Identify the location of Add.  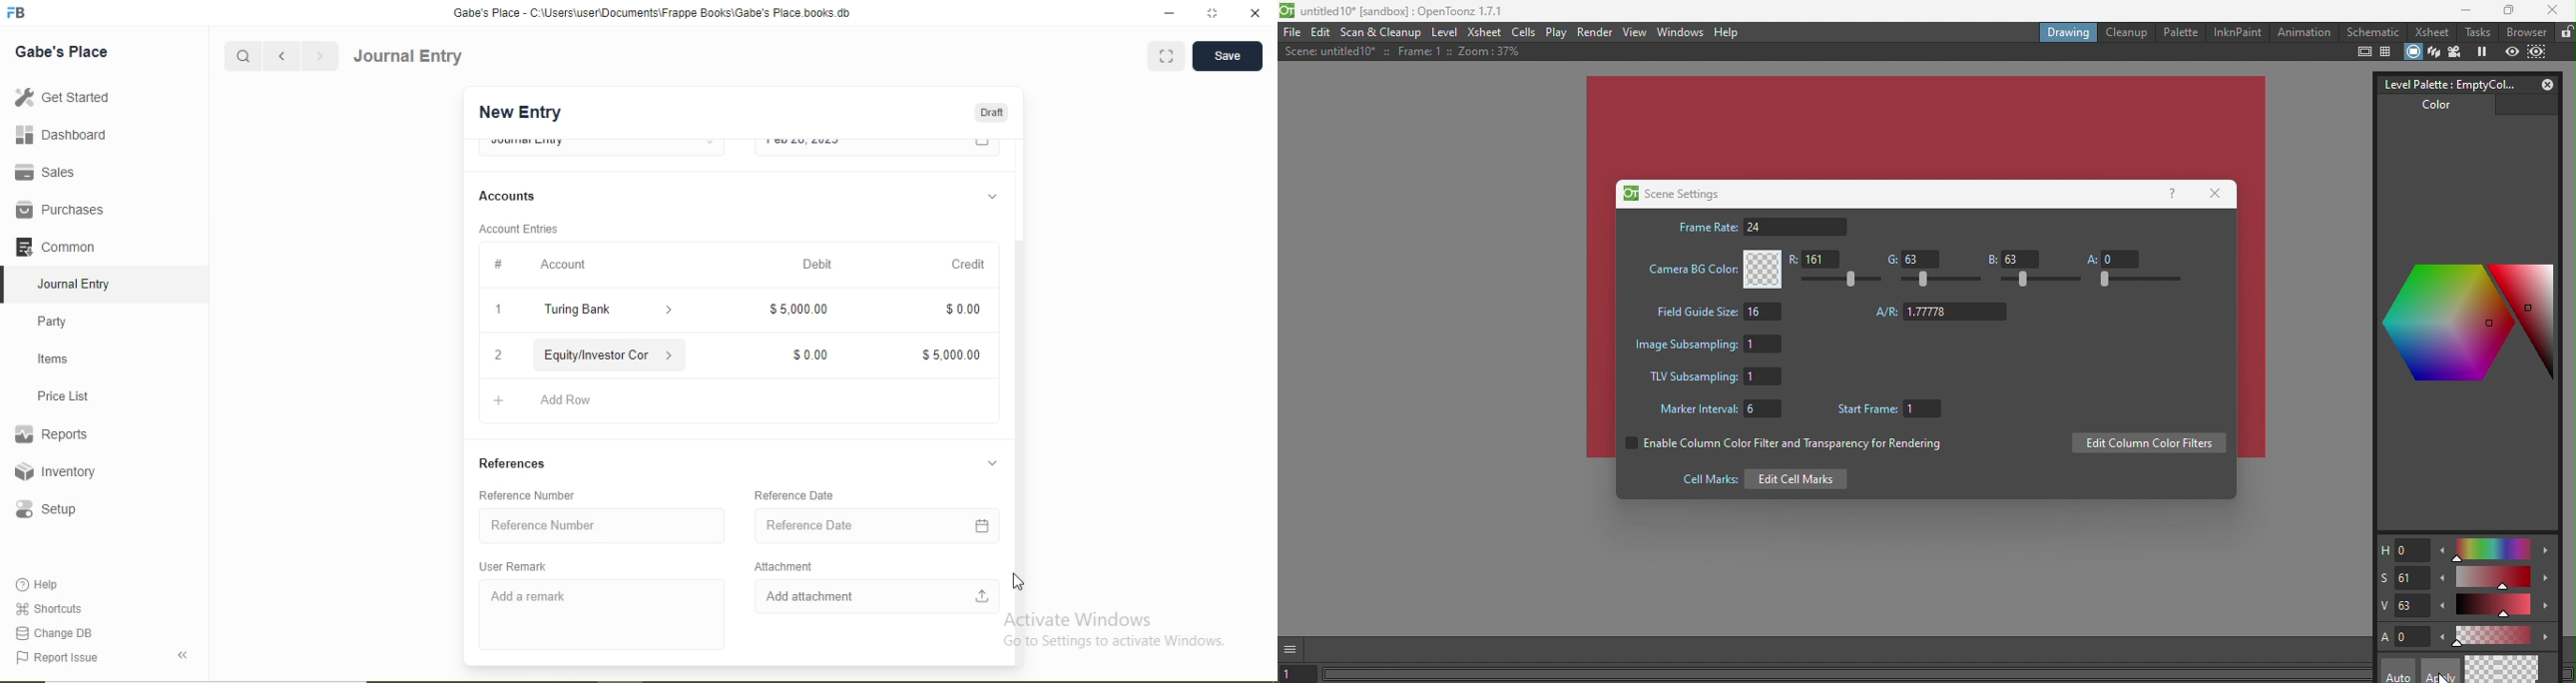
(499, 400).